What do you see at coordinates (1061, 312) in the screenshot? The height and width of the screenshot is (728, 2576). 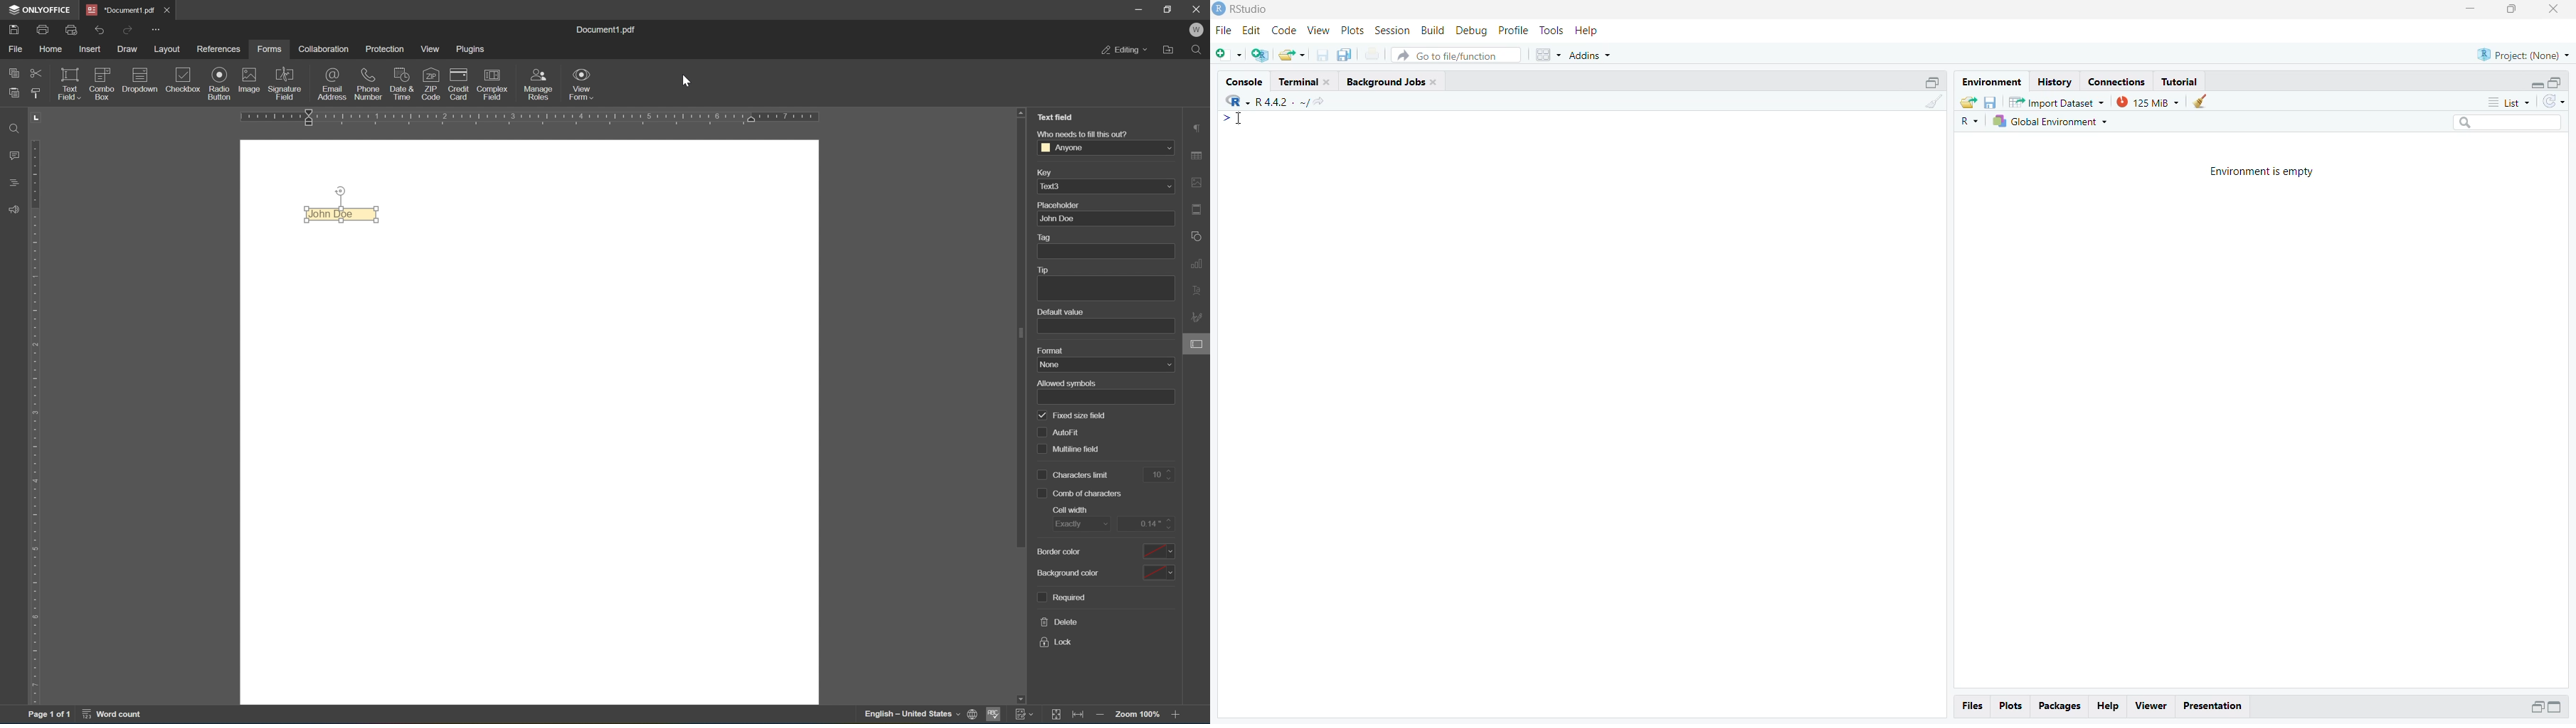 I see `default value` at bounding box center [1061, 312].